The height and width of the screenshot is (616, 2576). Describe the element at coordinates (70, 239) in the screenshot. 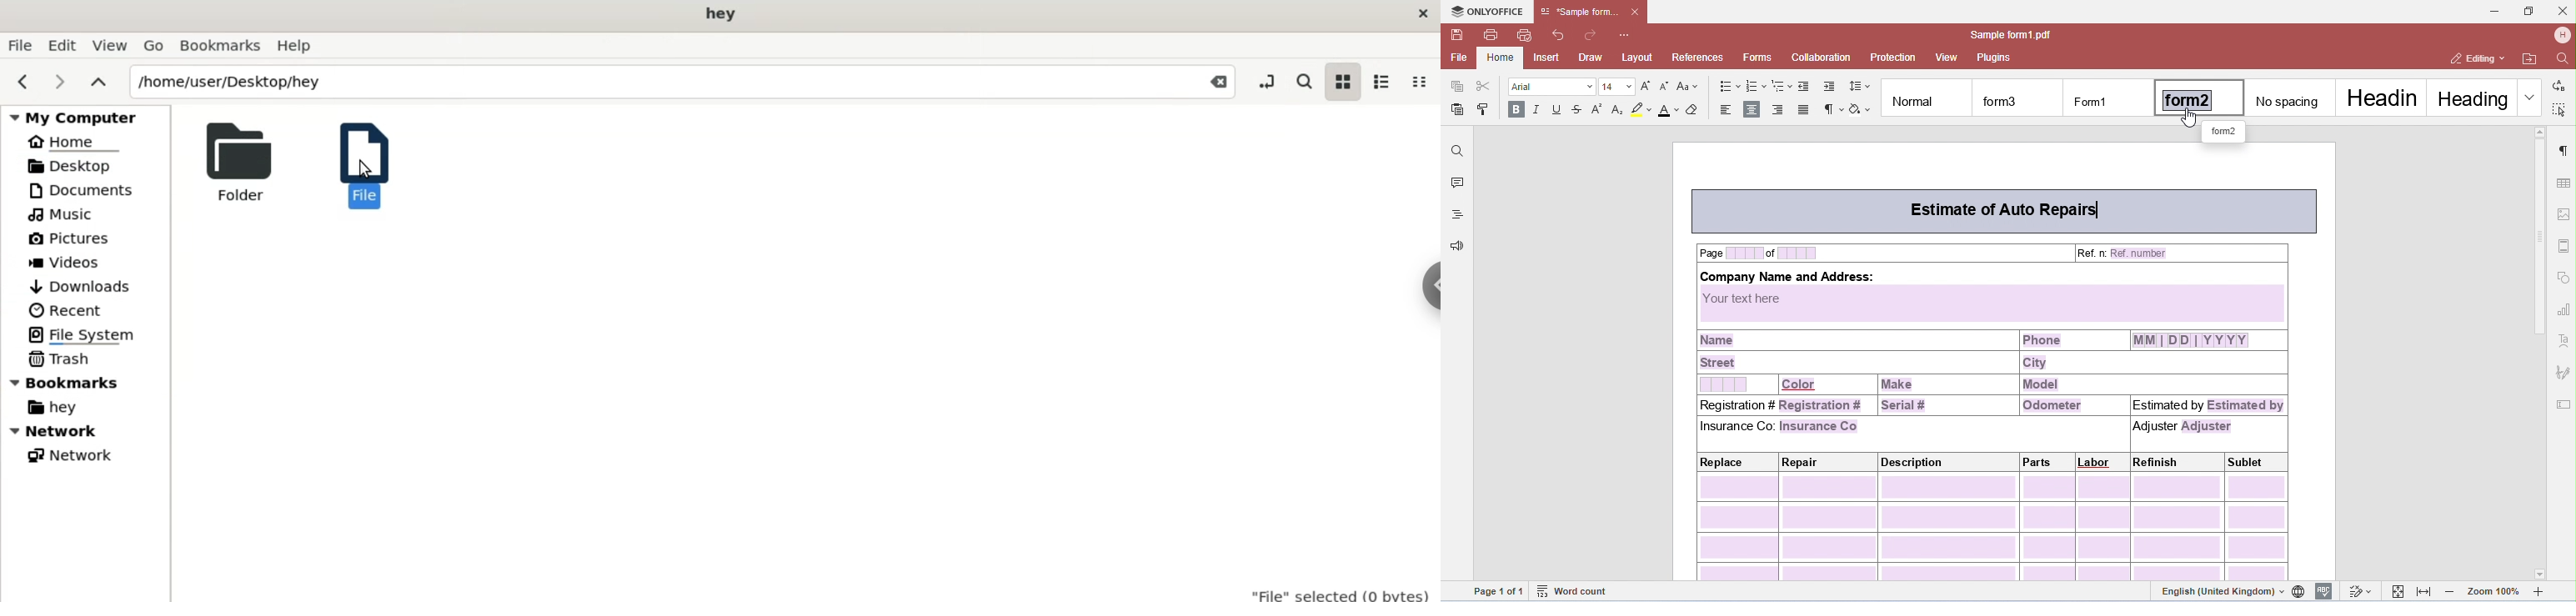

I see `pictures` at that location.